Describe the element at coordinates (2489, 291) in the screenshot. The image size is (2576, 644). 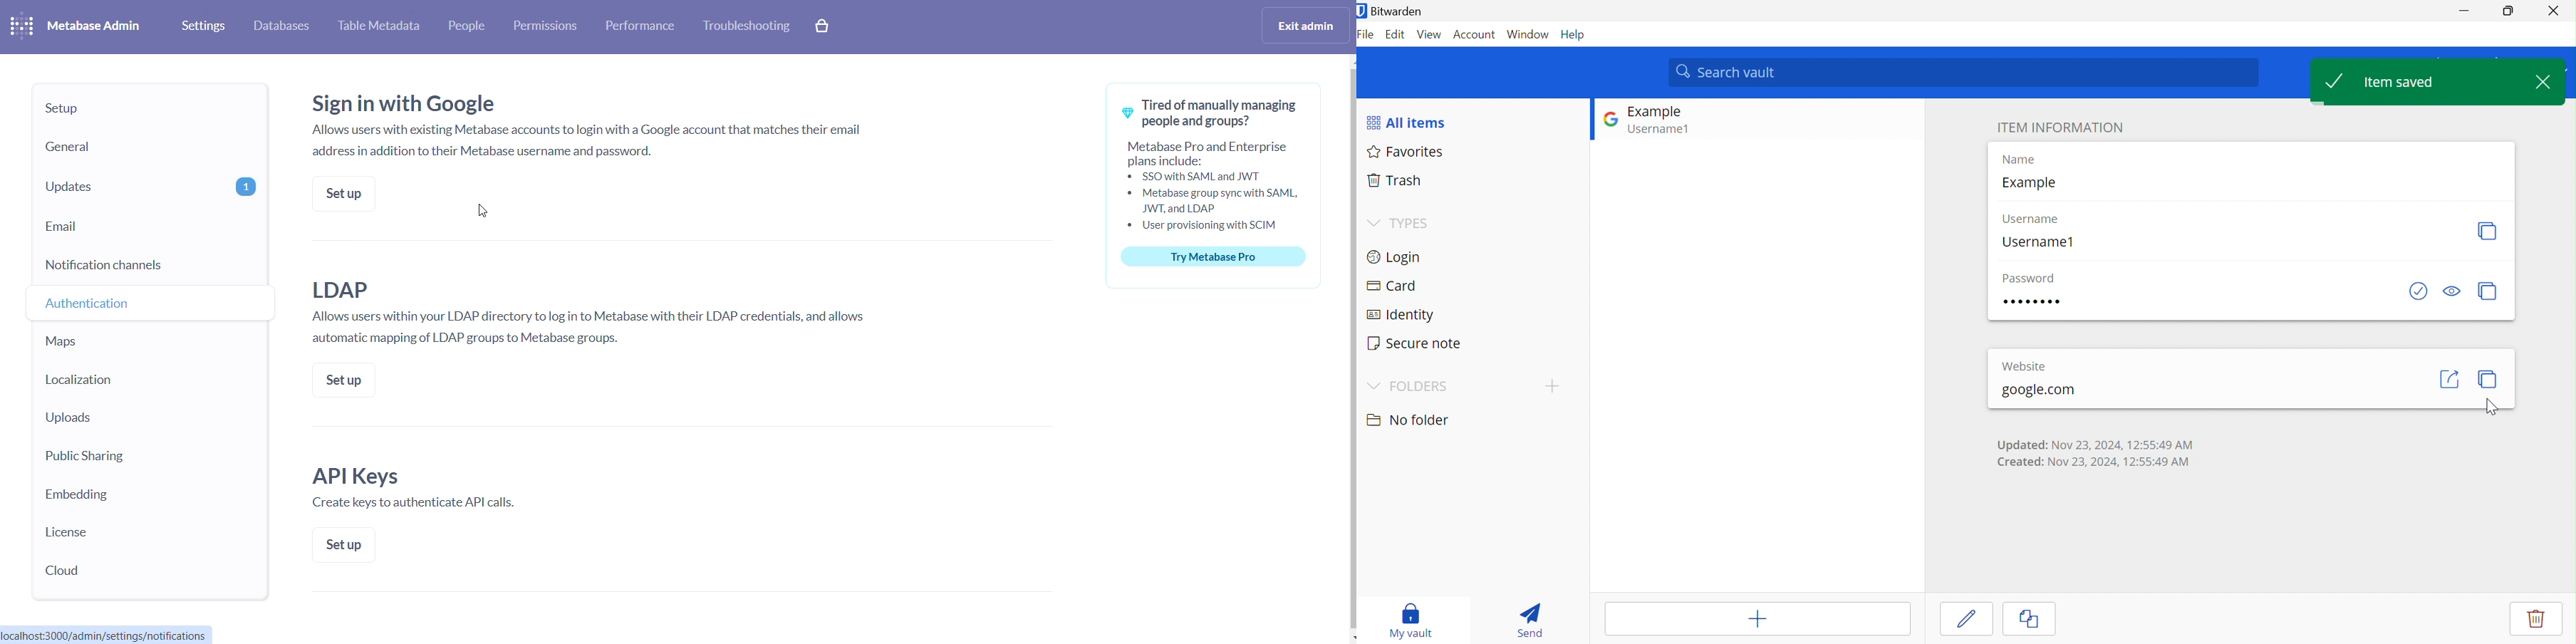
I see `Copy Password` at that location.